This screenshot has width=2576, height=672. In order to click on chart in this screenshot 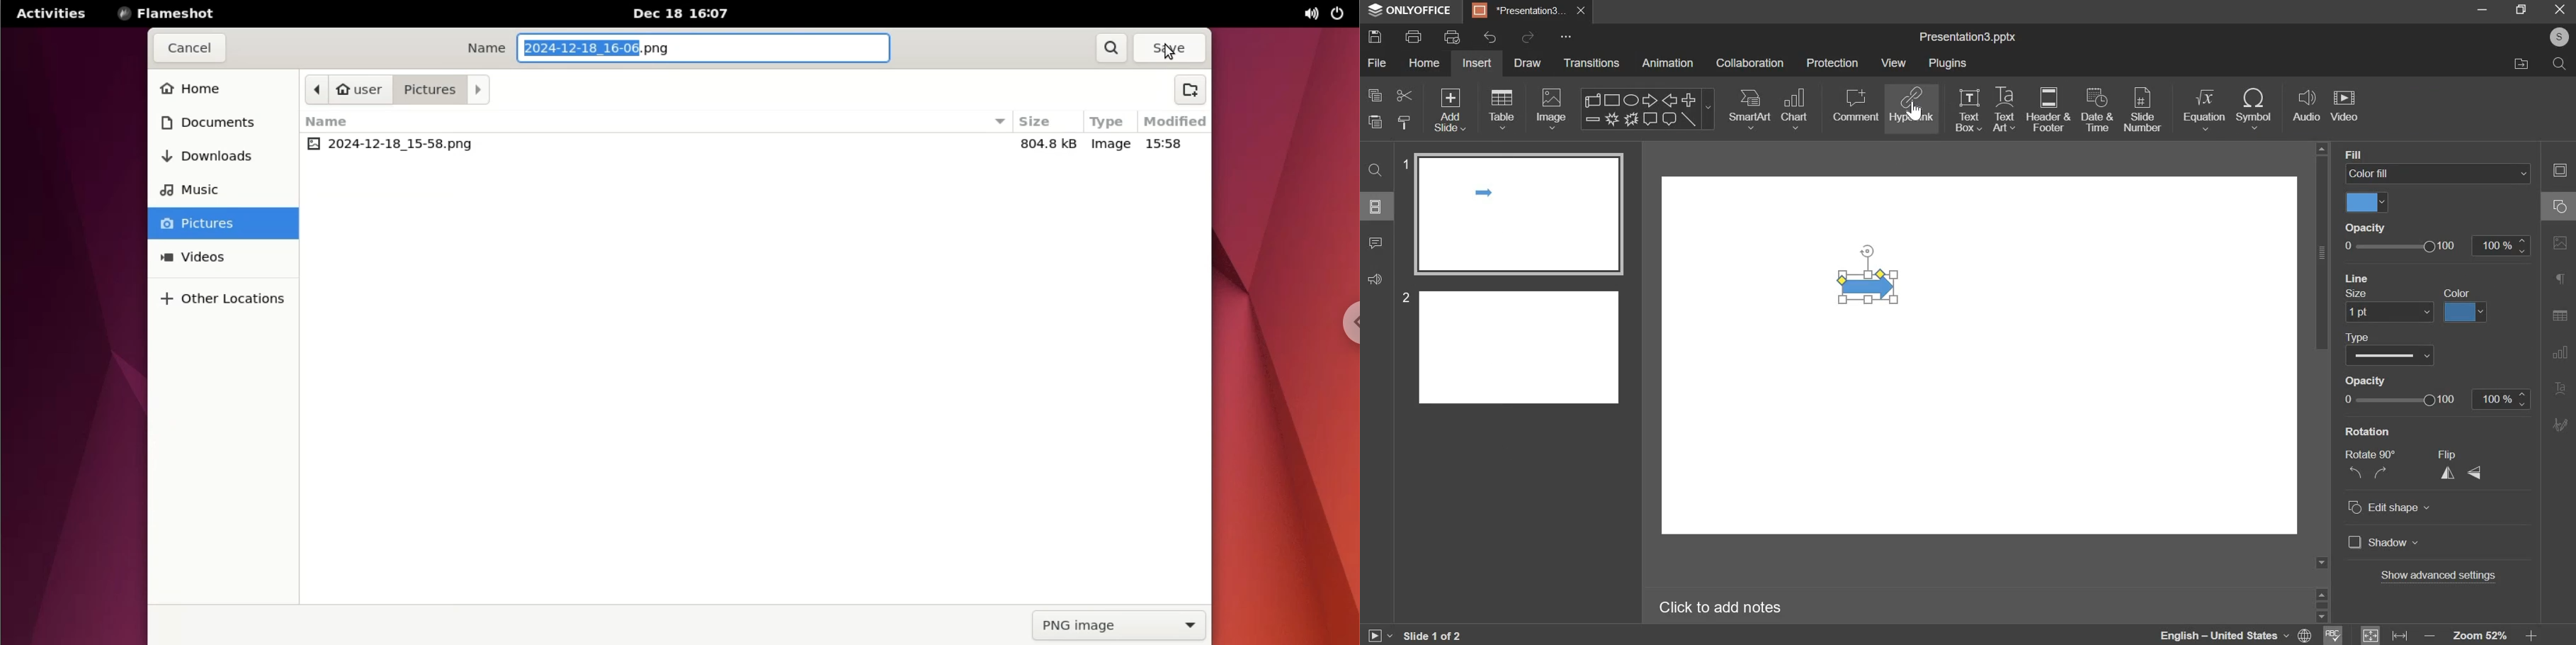, I will do `click(1796, 109)`.